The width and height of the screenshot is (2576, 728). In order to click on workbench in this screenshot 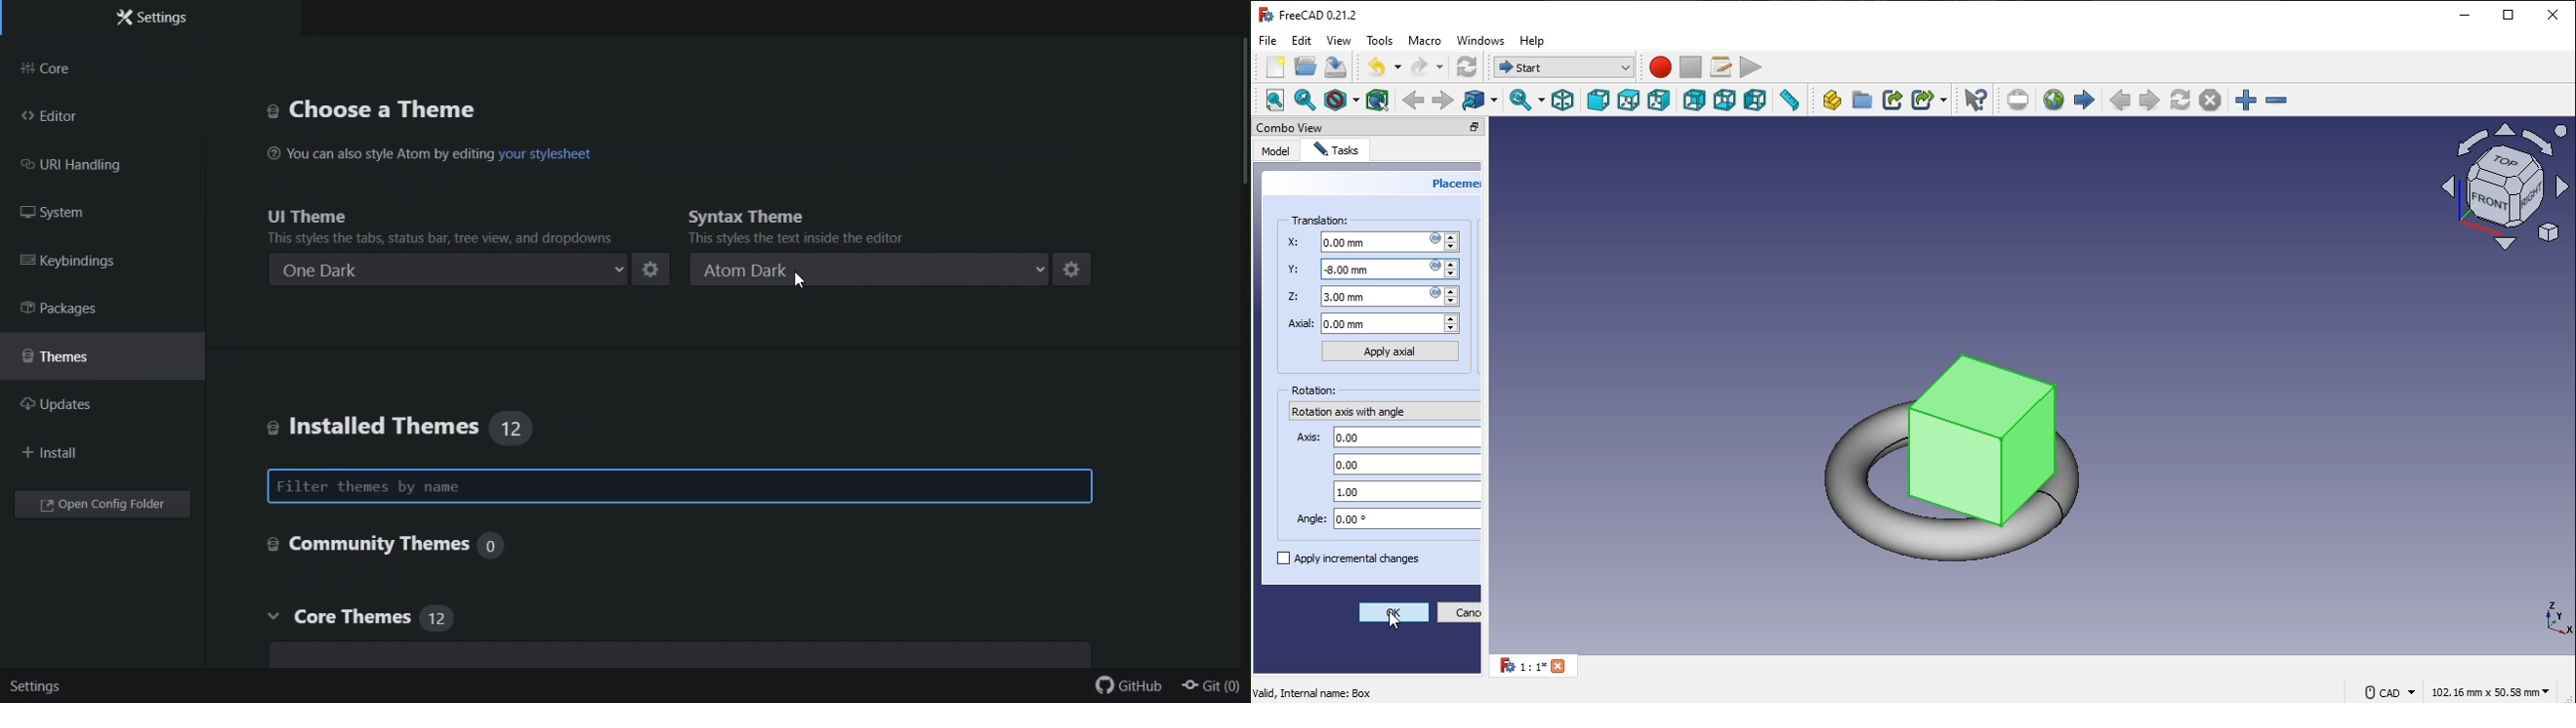, I will do `click(1561, 65)`.